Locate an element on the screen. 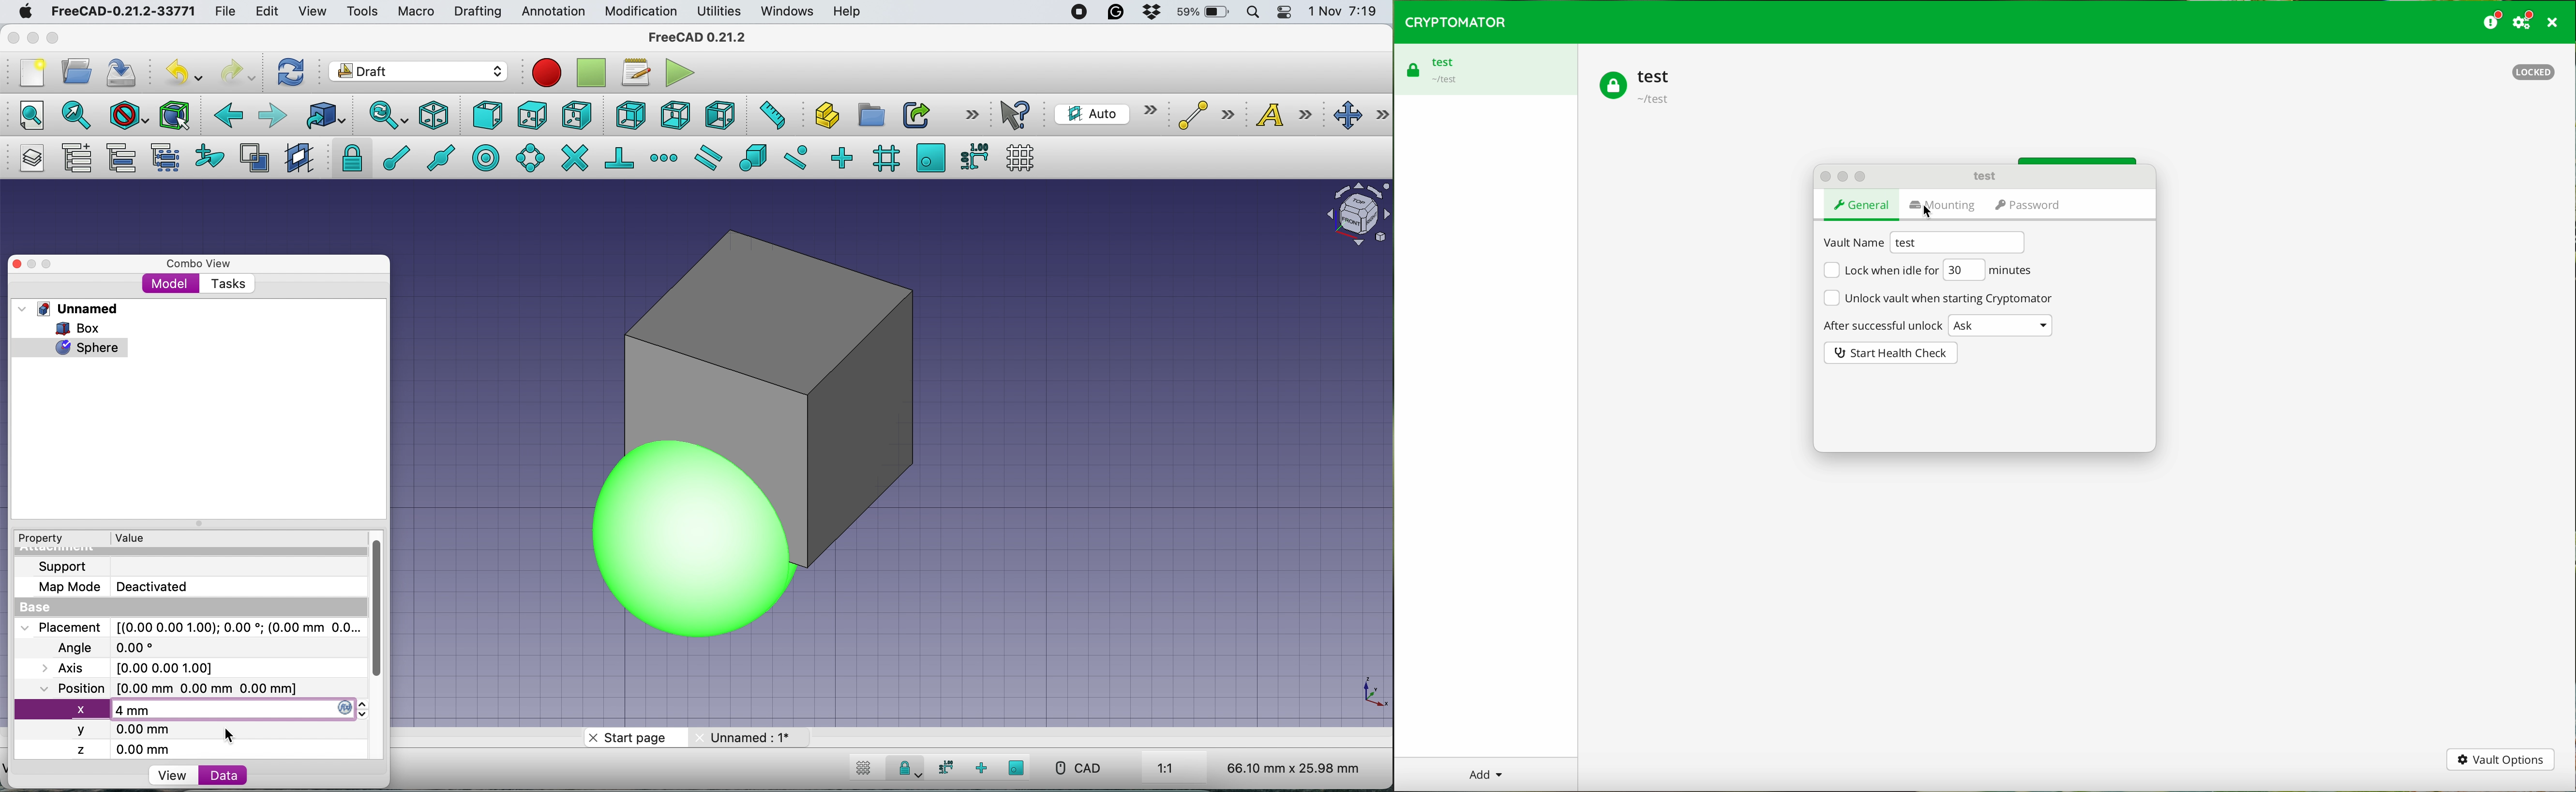 The height and width of the screenshot is (812, 2576). axis is located at coordinates (140, 668).